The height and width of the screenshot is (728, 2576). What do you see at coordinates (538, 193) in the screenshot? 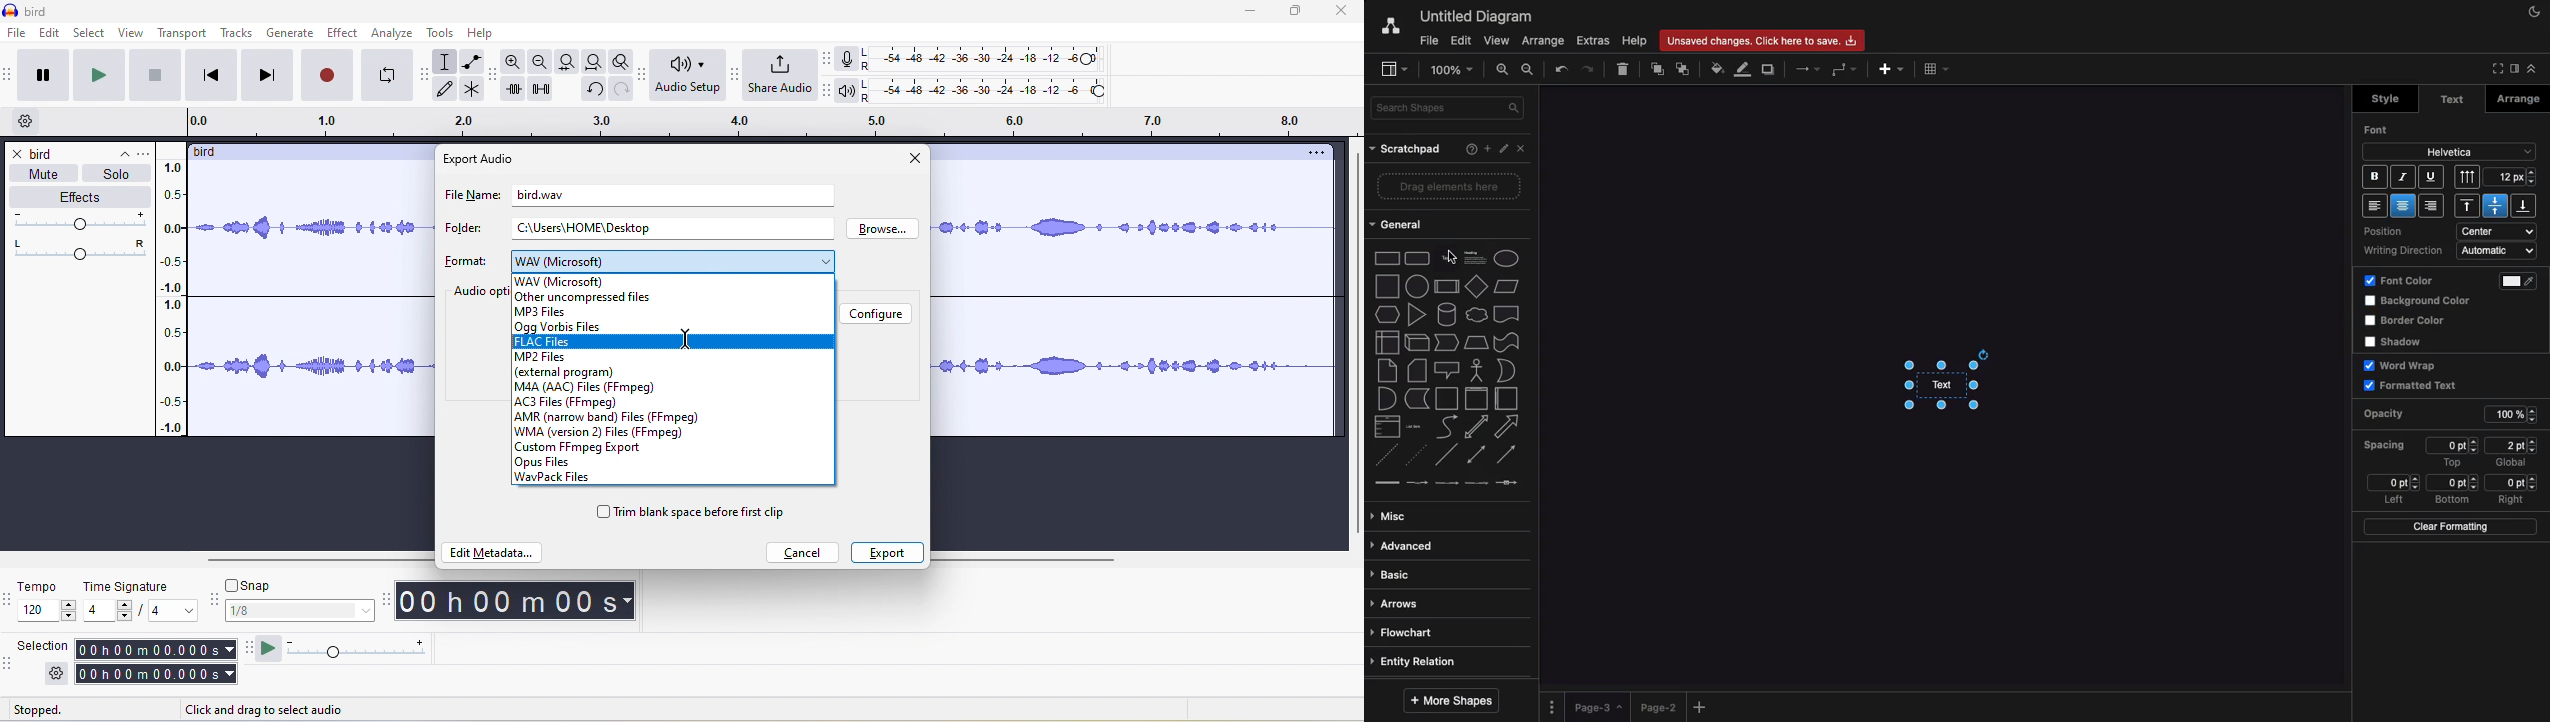
I see `filename` at bounding box center [538, 193].